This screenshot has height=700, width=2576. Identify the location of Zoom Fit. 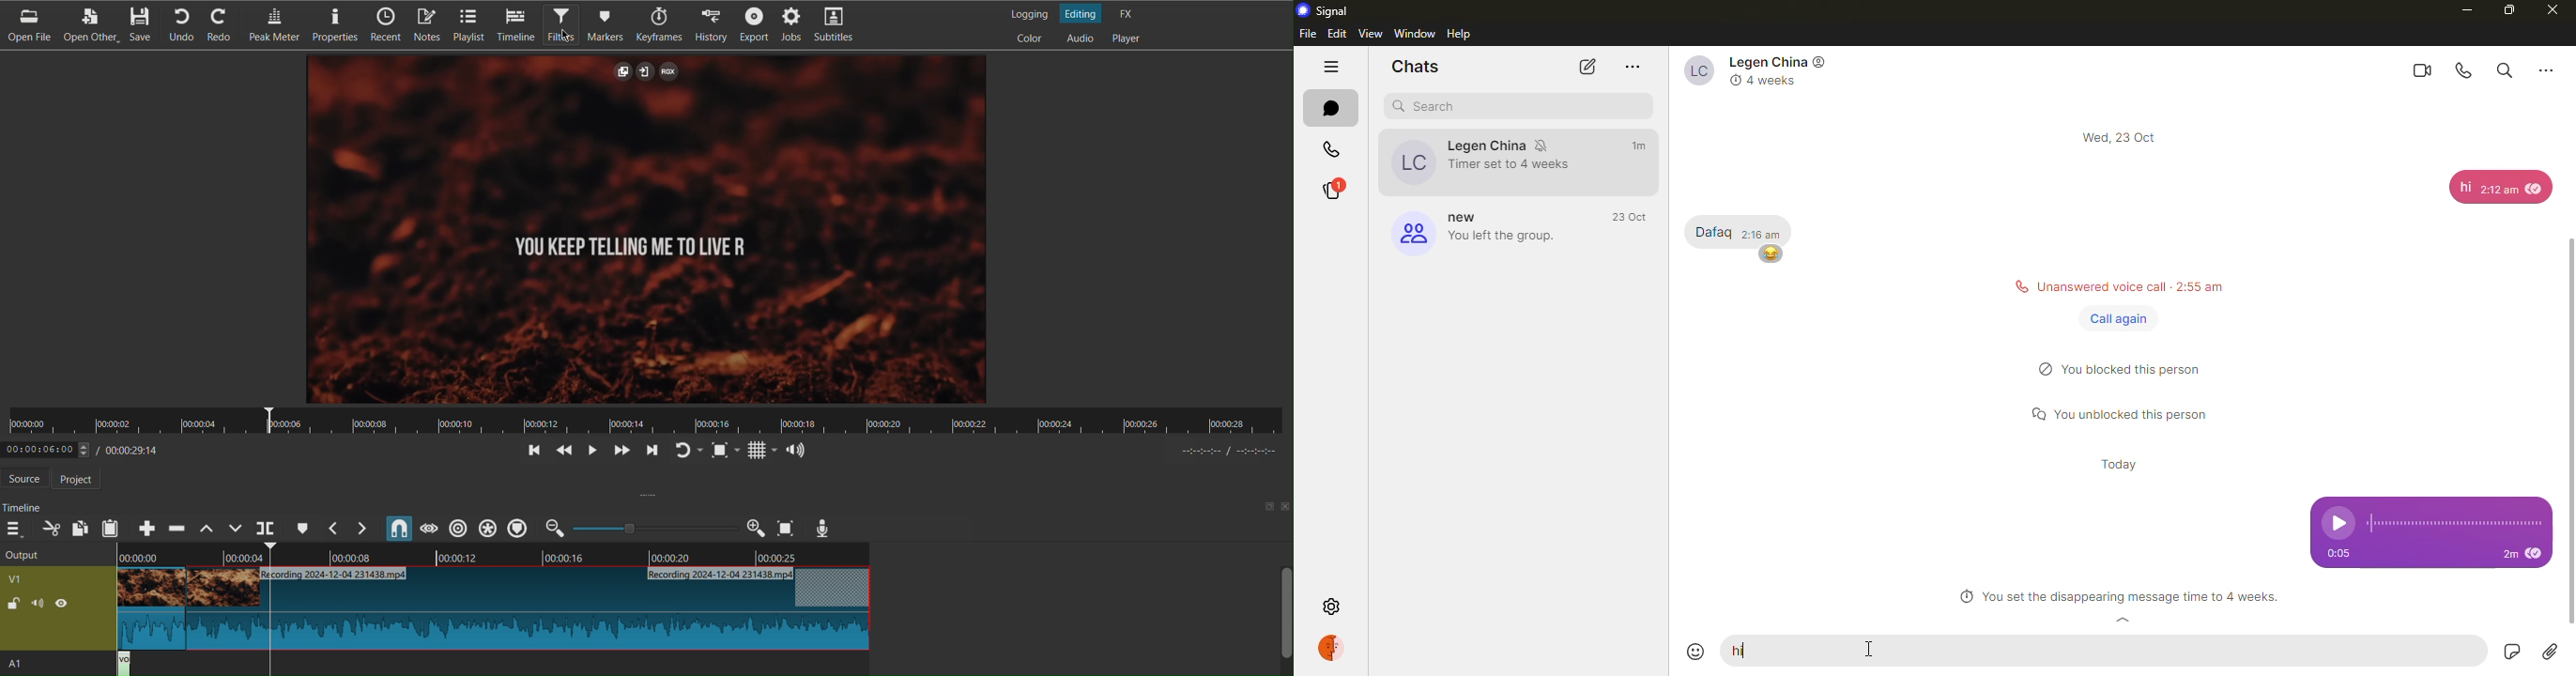
(787, 528).